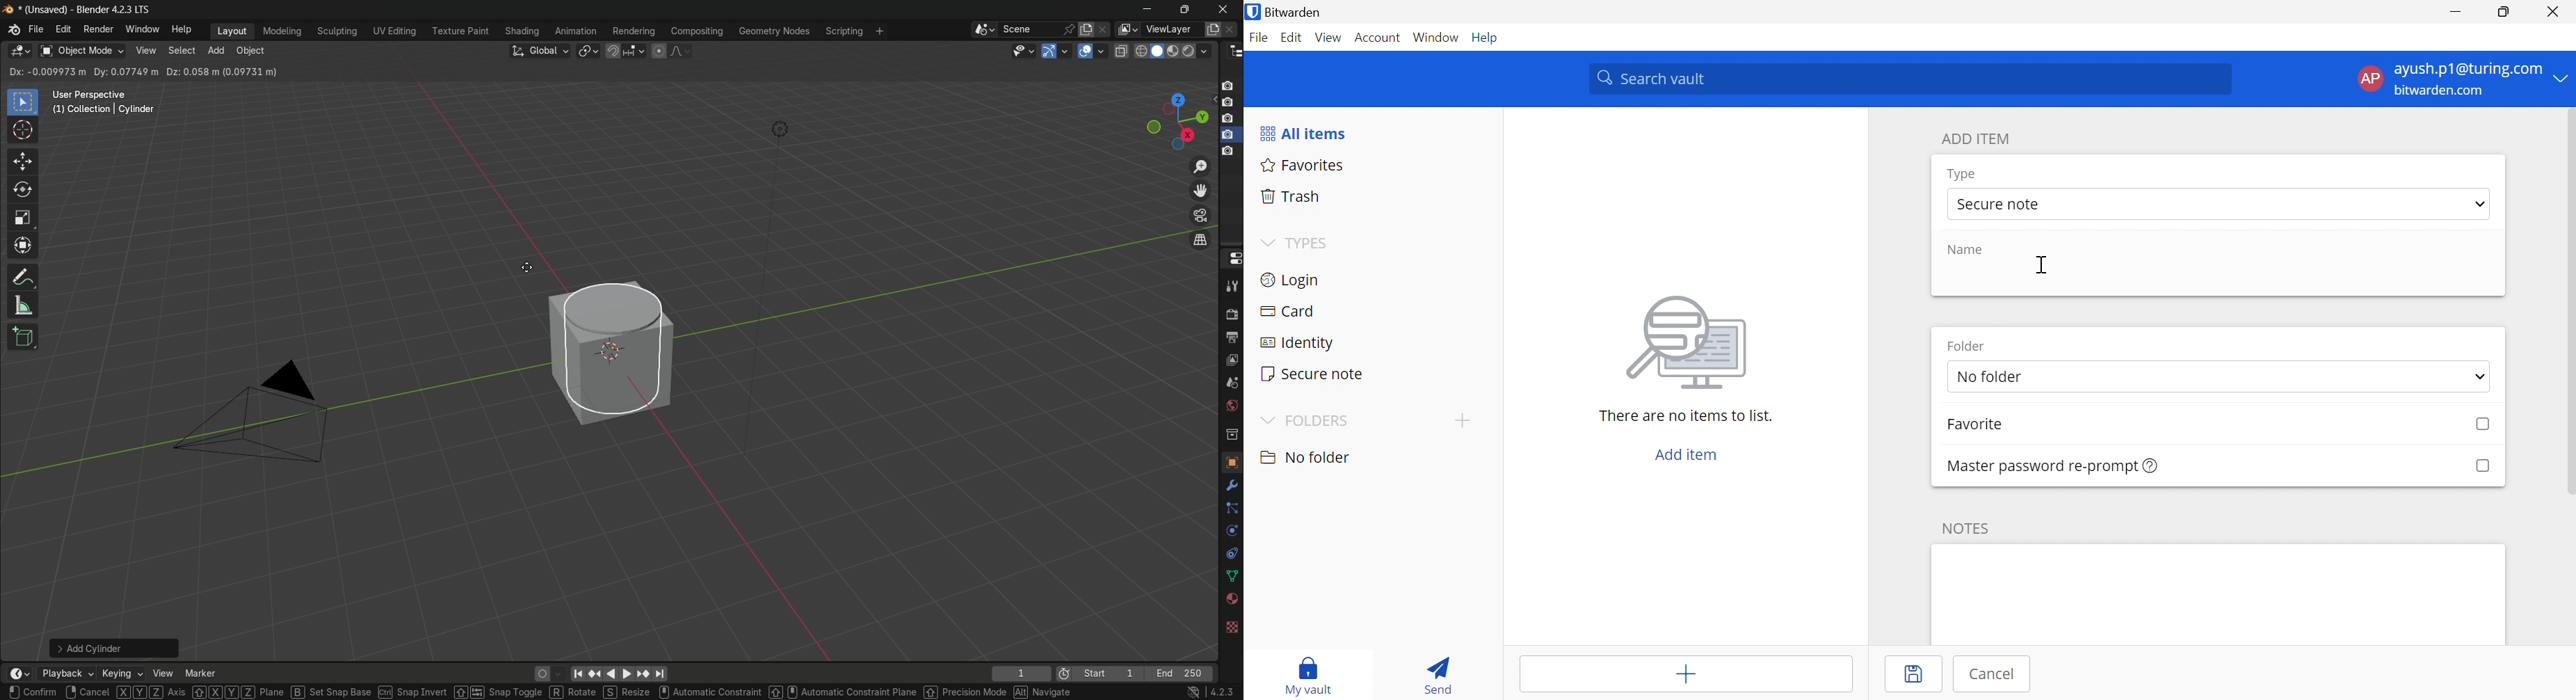 Image resolution: width=2576 pixels, height=700 pixels. Describe the element at coordinates (1060, 675) in the screenshot. I see `preview` at that location.